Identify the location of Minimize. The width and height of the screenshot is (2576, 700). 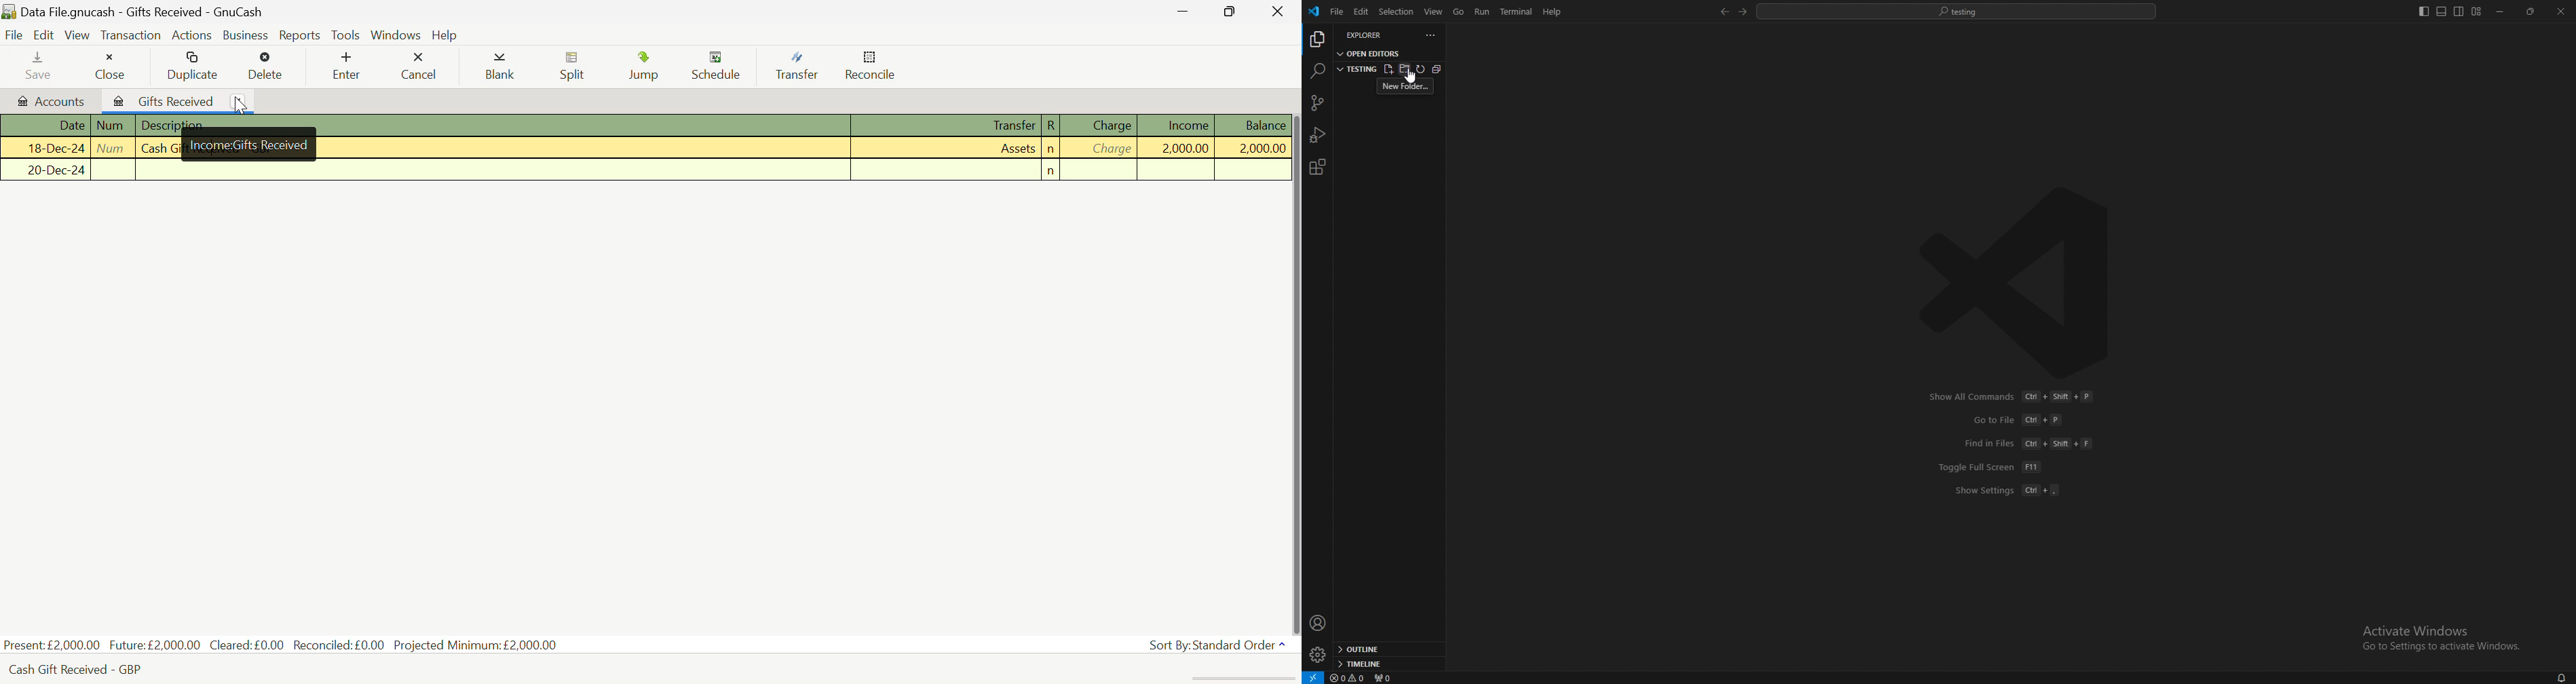
(1234, 11).